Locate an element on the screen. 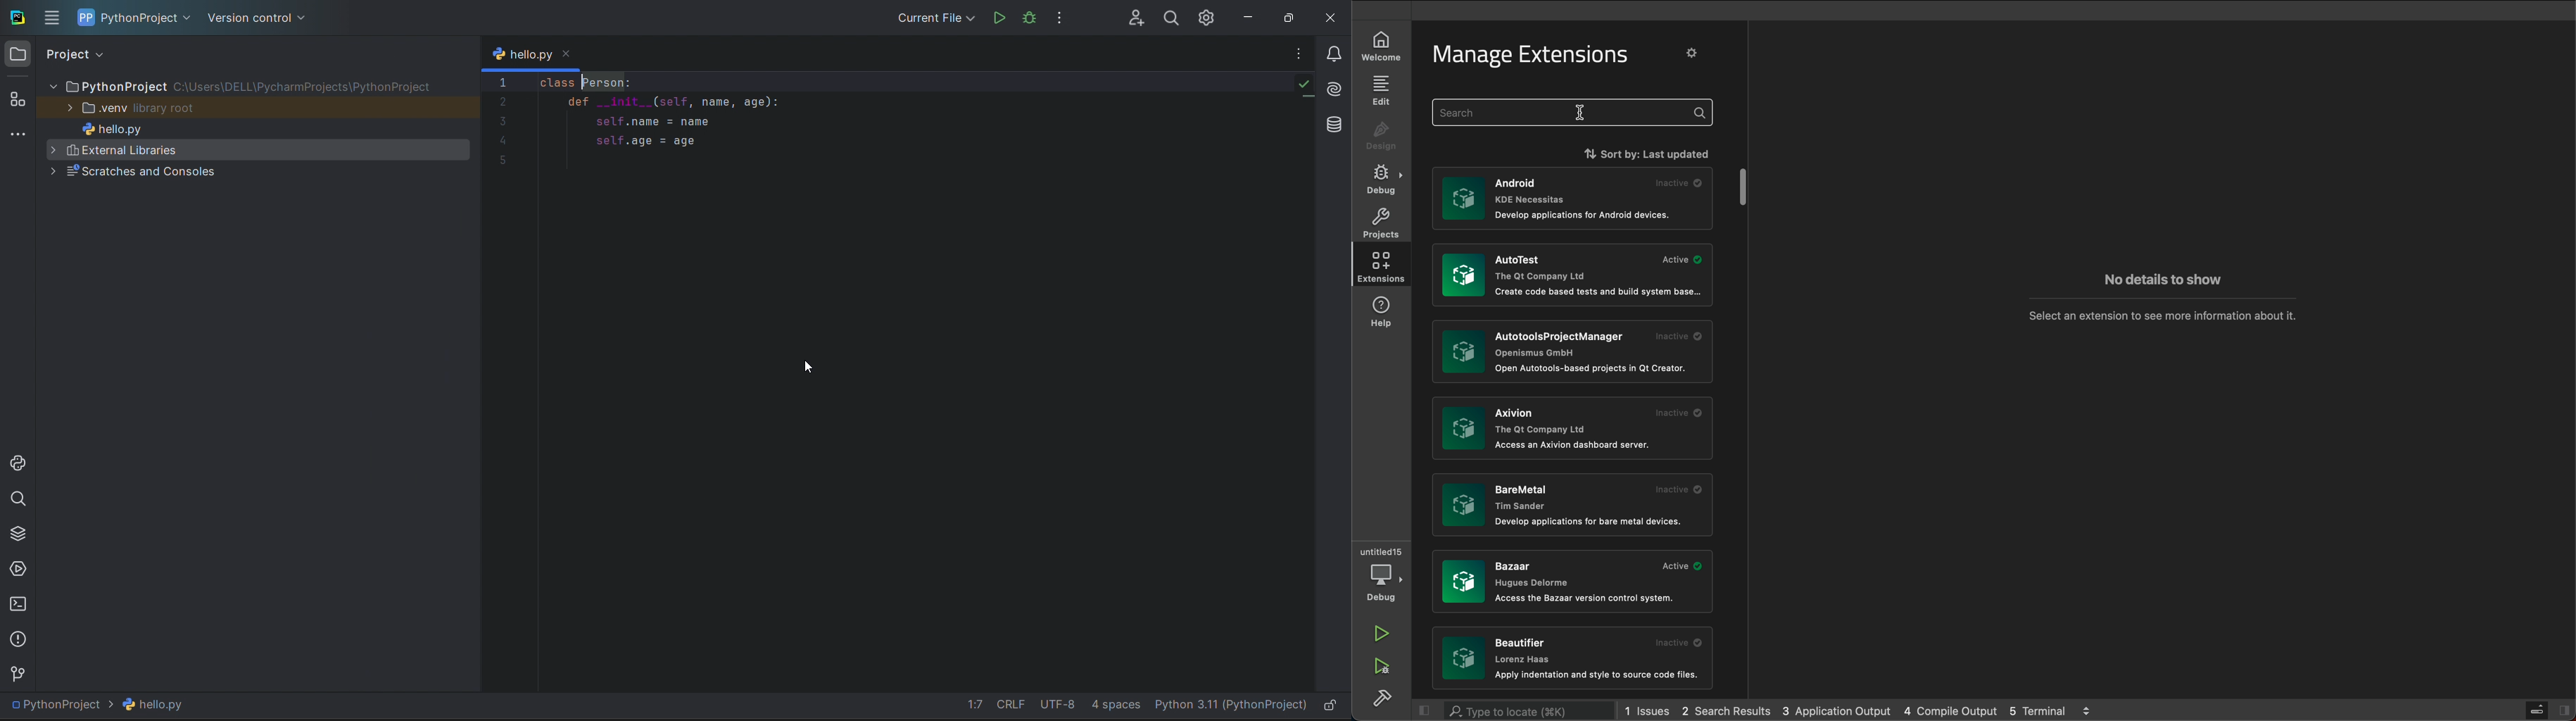 This screenshot has width=2576, height=728. search is located at coordinates (1520, 709).